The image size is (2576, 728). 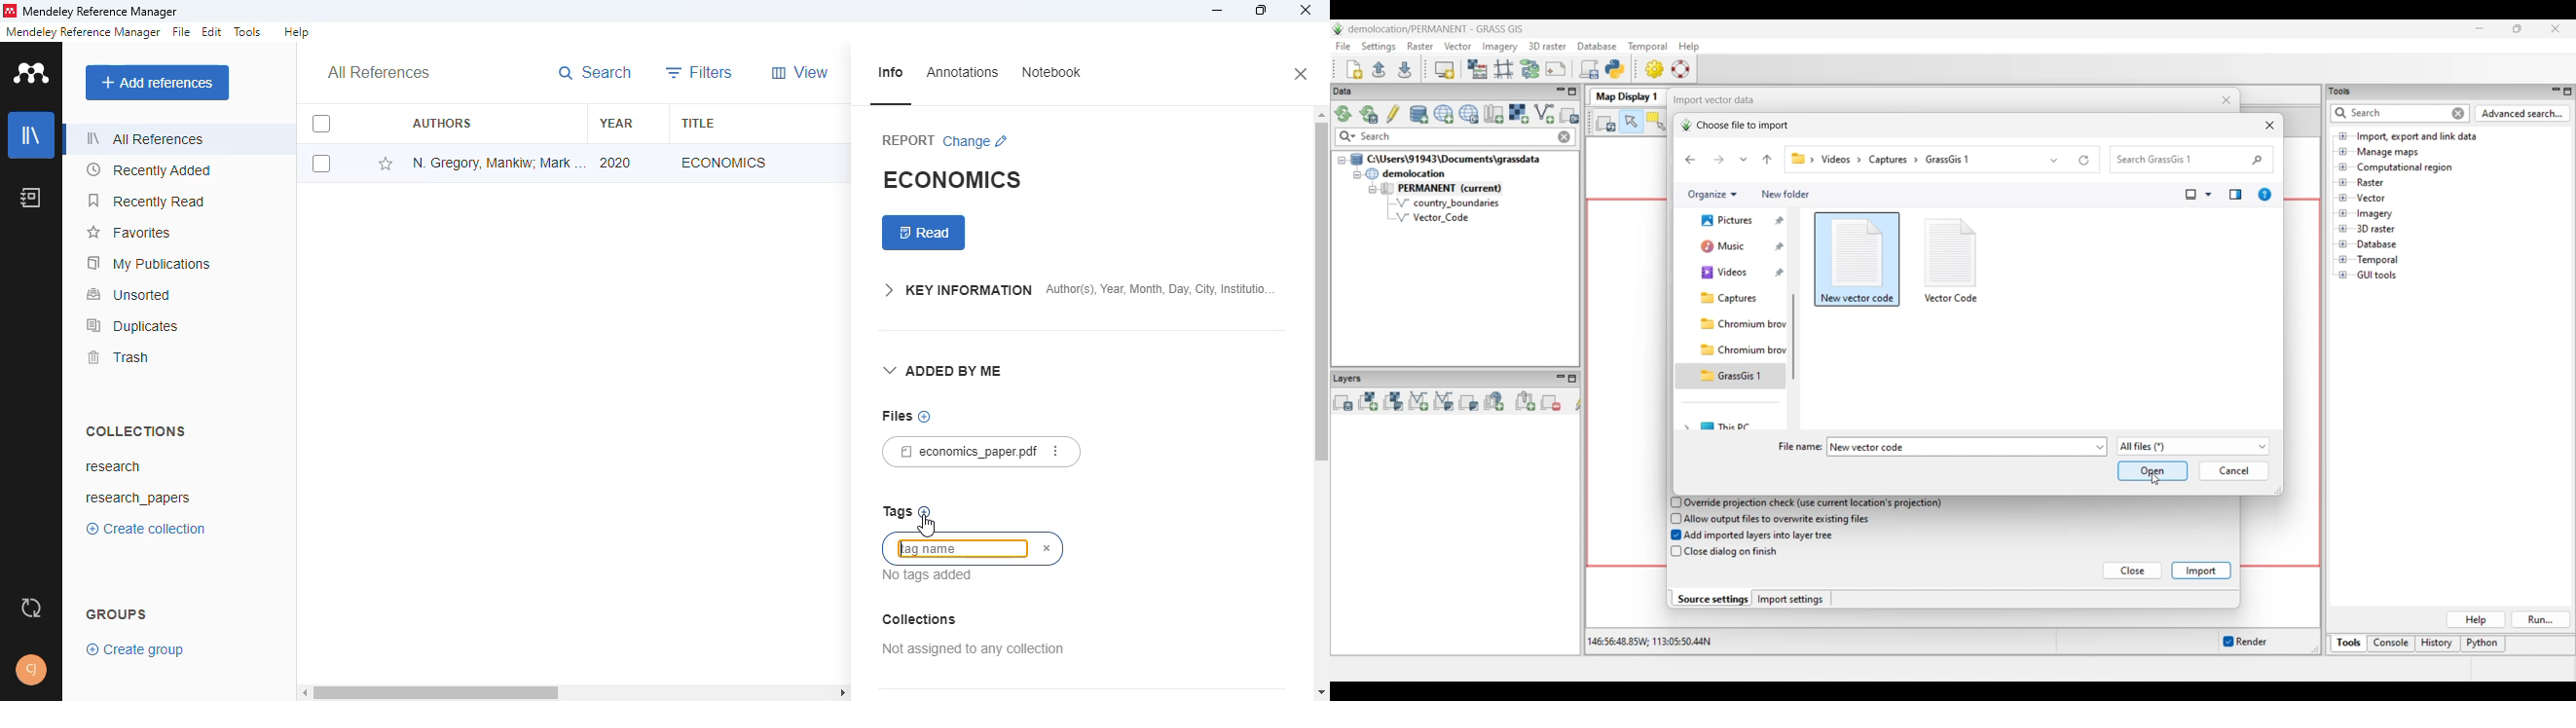 What do you see at coordinates (31, 198) in the screenshot?
I see `notebook` at bounding box center [31, 198].